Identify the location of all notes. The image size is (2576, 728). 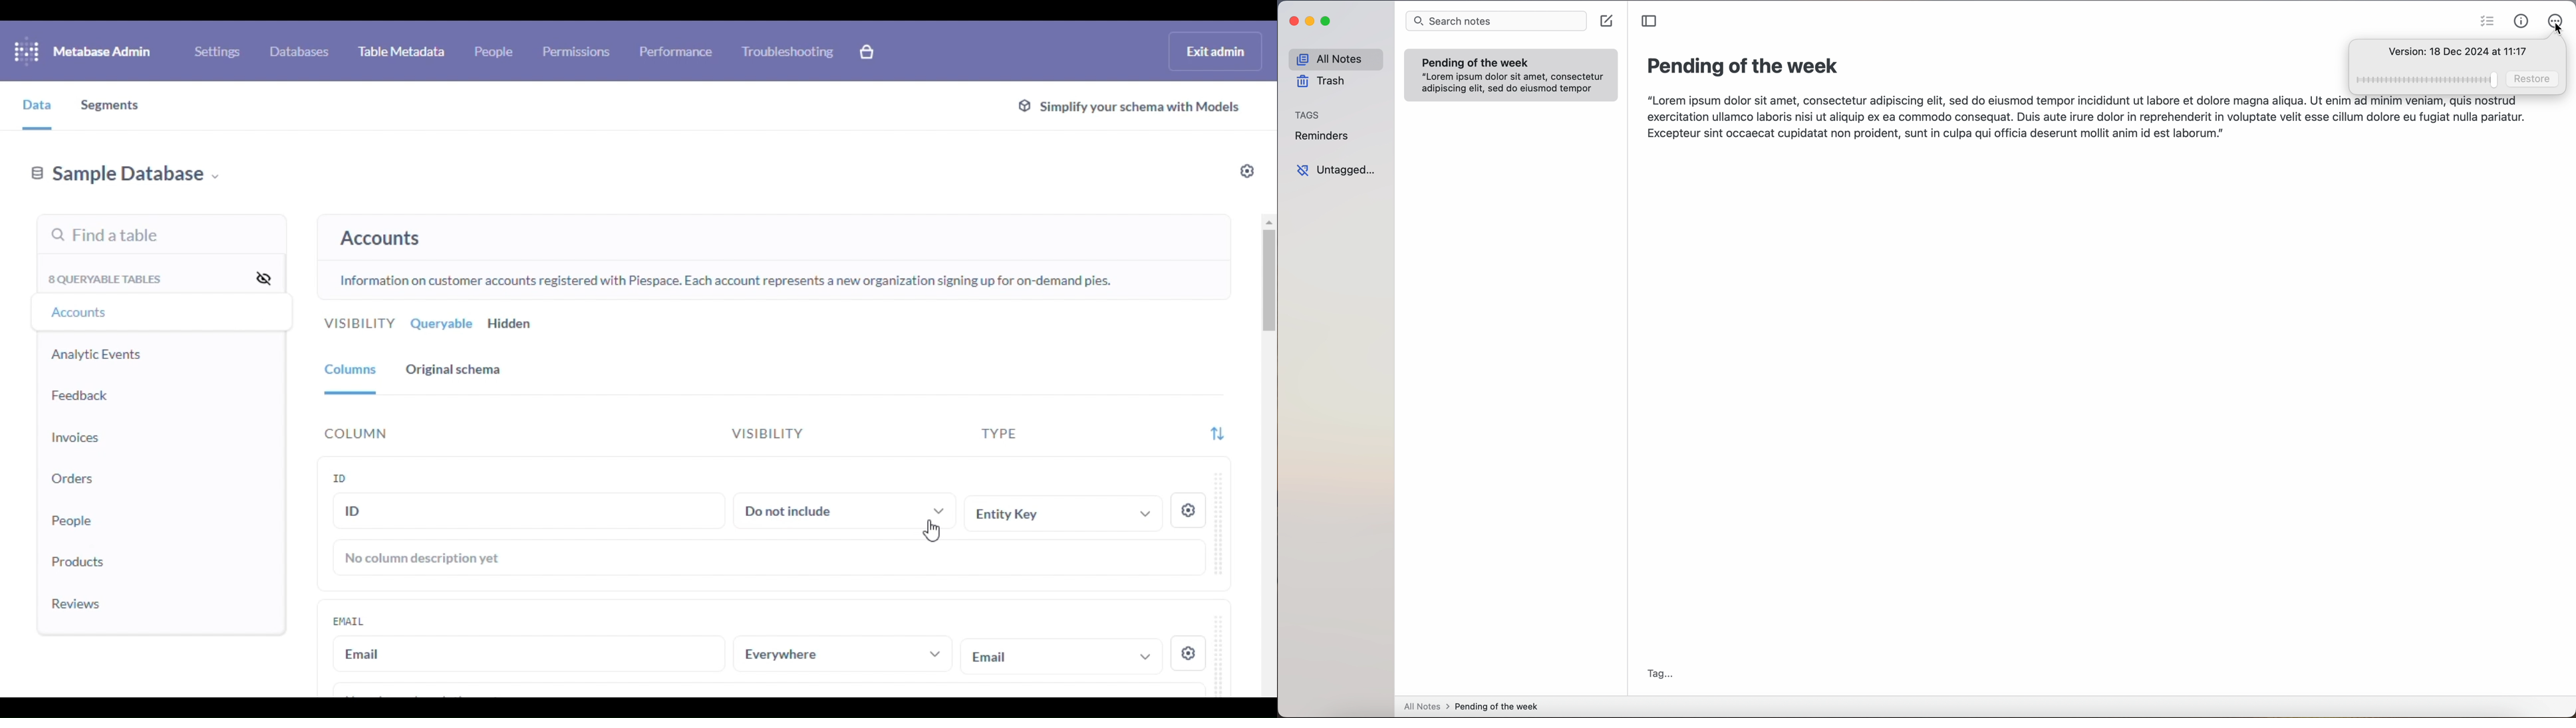
(1333, 60).